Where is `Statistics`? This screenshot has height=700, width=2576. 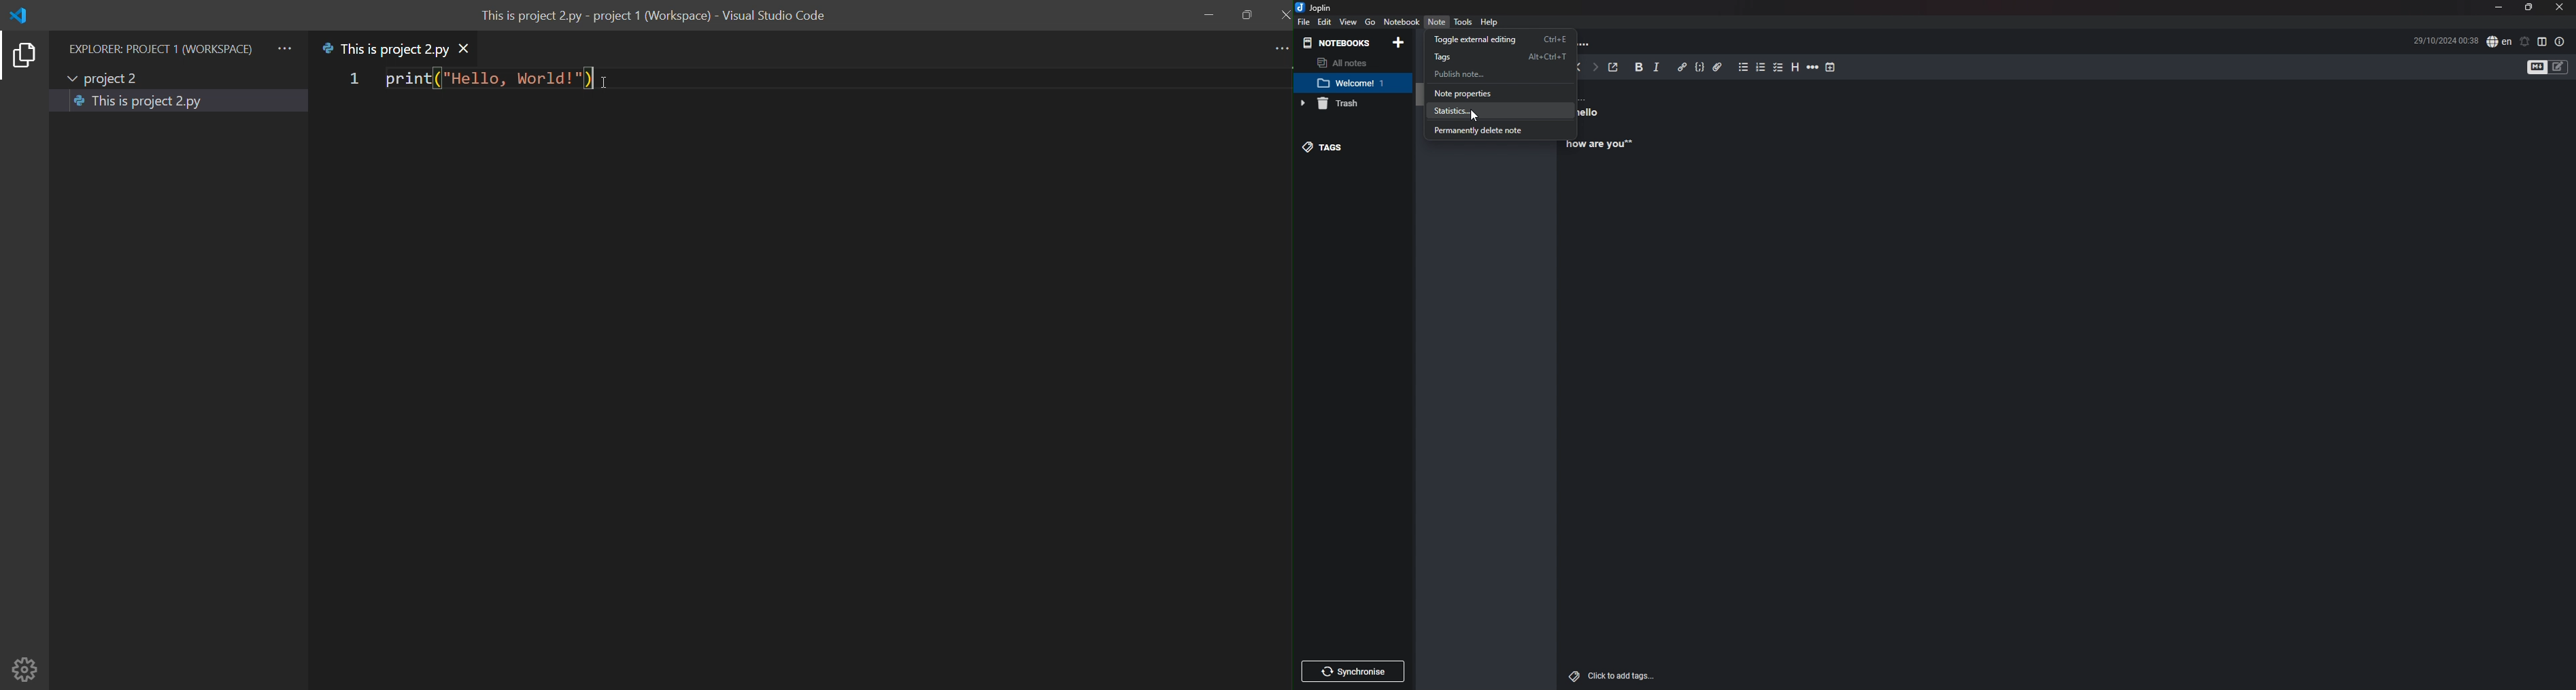 Statistics is located at coordinates (1487, 110).